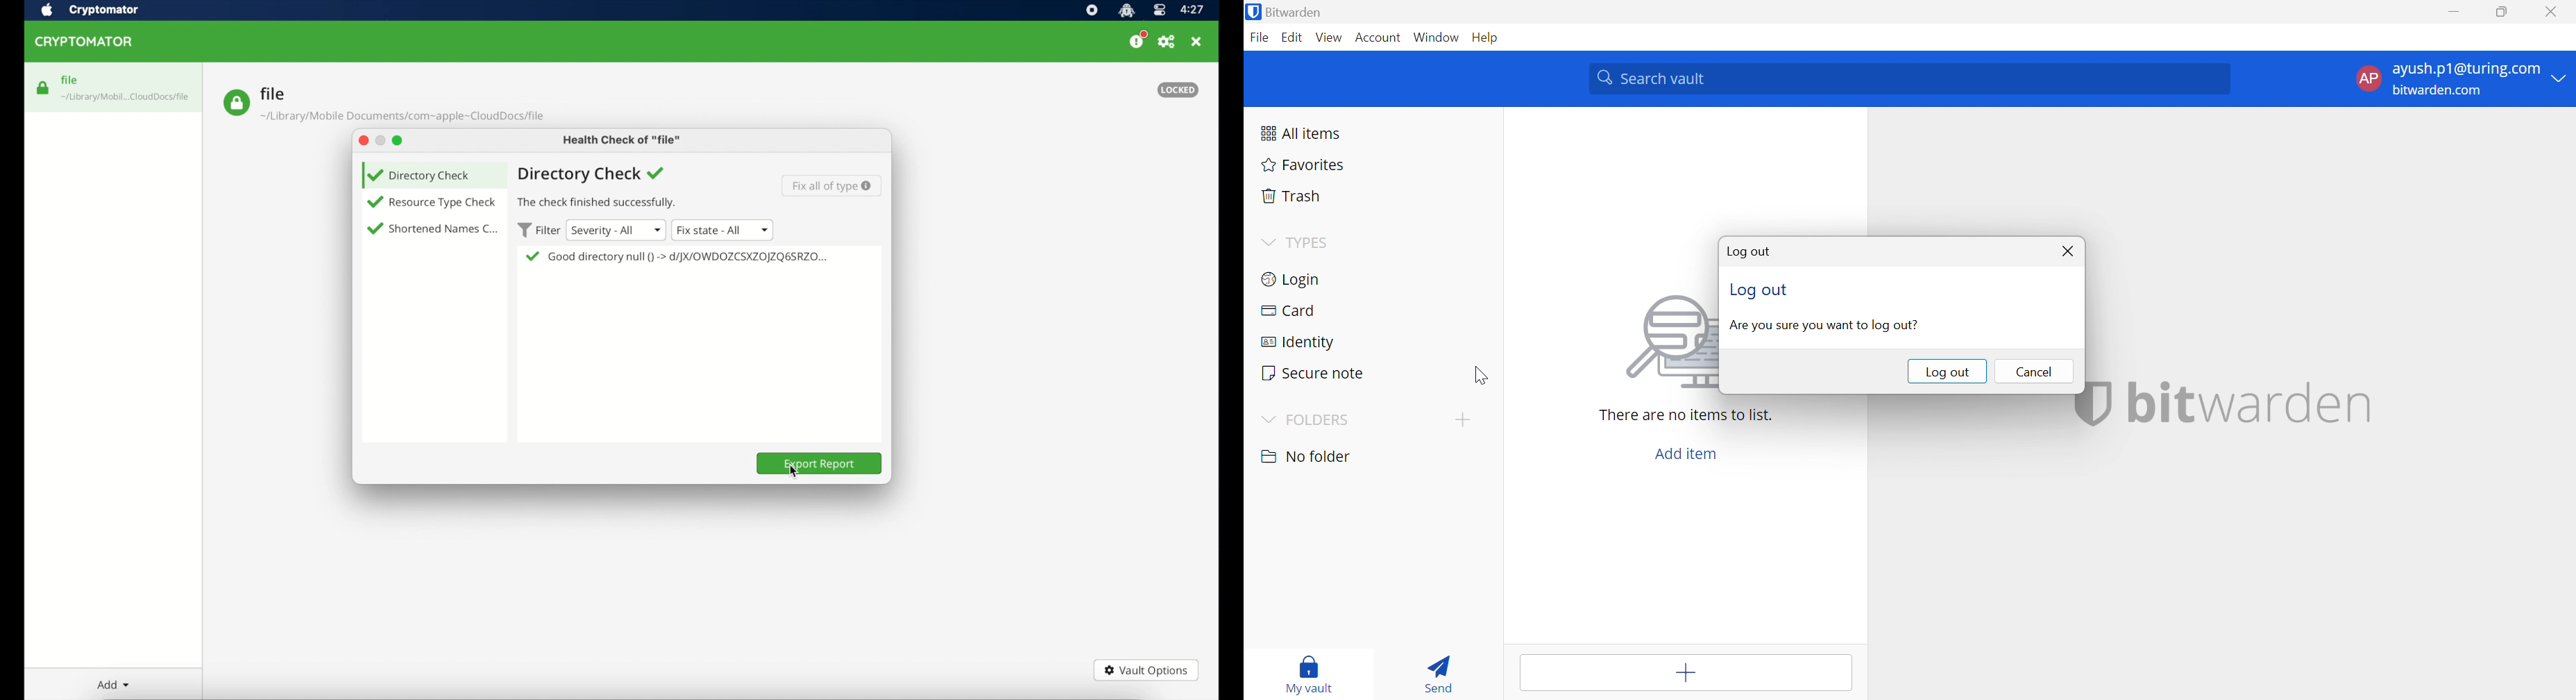 The height and width of the screenshot is (700, 2576). I want to click on Login, so click(1291, 281).